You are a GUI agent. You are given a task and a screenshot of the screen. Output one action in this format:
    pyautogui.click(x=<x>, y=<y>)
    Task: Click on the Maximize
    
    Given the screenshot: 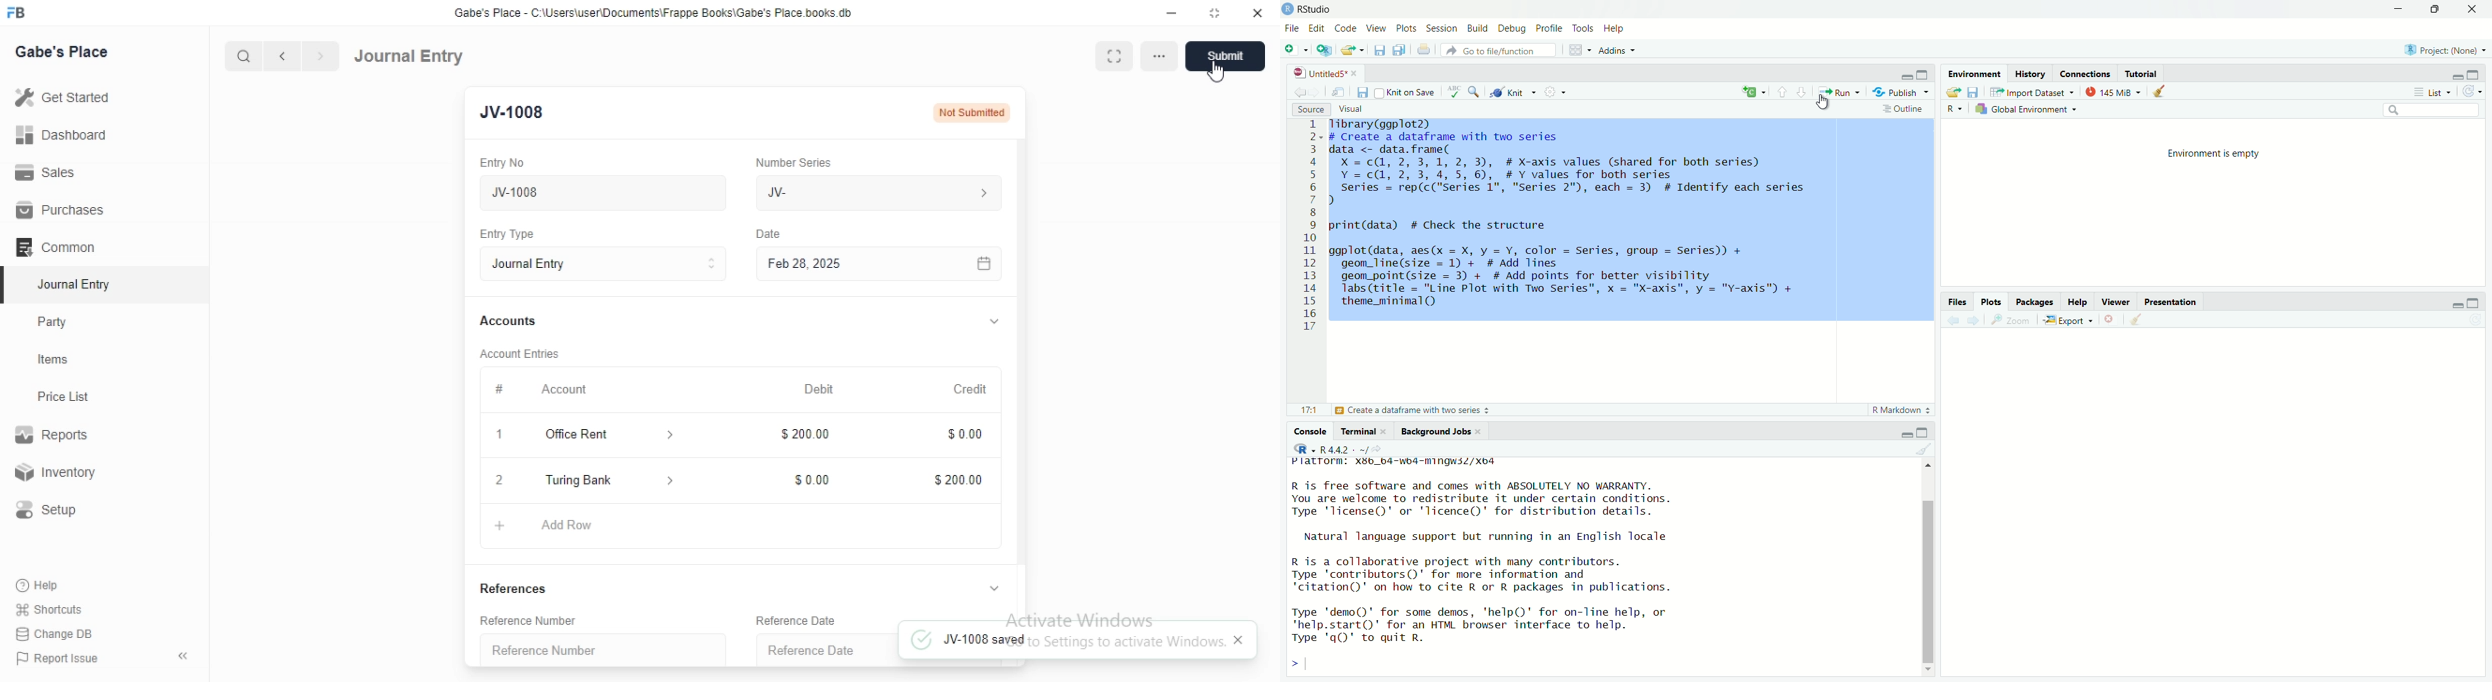 What is the action you would take?
    pyautogui.click(x=2473, y=302)
    